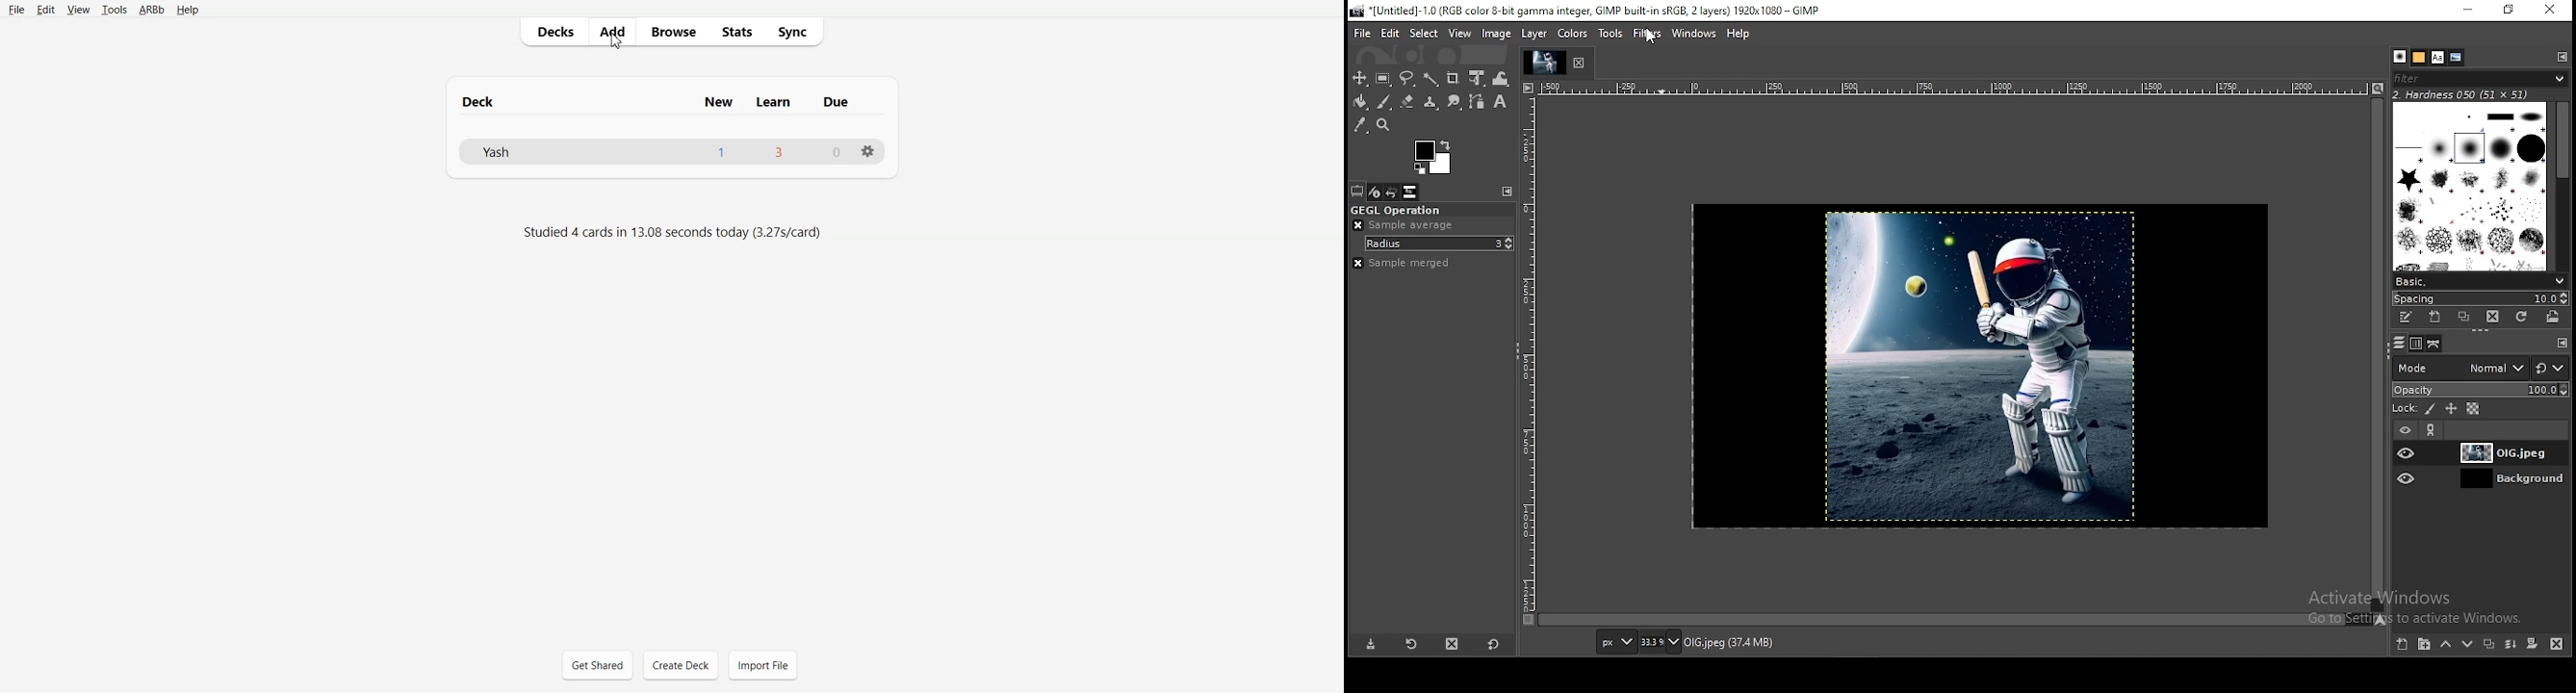 The height and width of the screenshot is (700, 2576). I want to click on cursor, so click(616, 46).